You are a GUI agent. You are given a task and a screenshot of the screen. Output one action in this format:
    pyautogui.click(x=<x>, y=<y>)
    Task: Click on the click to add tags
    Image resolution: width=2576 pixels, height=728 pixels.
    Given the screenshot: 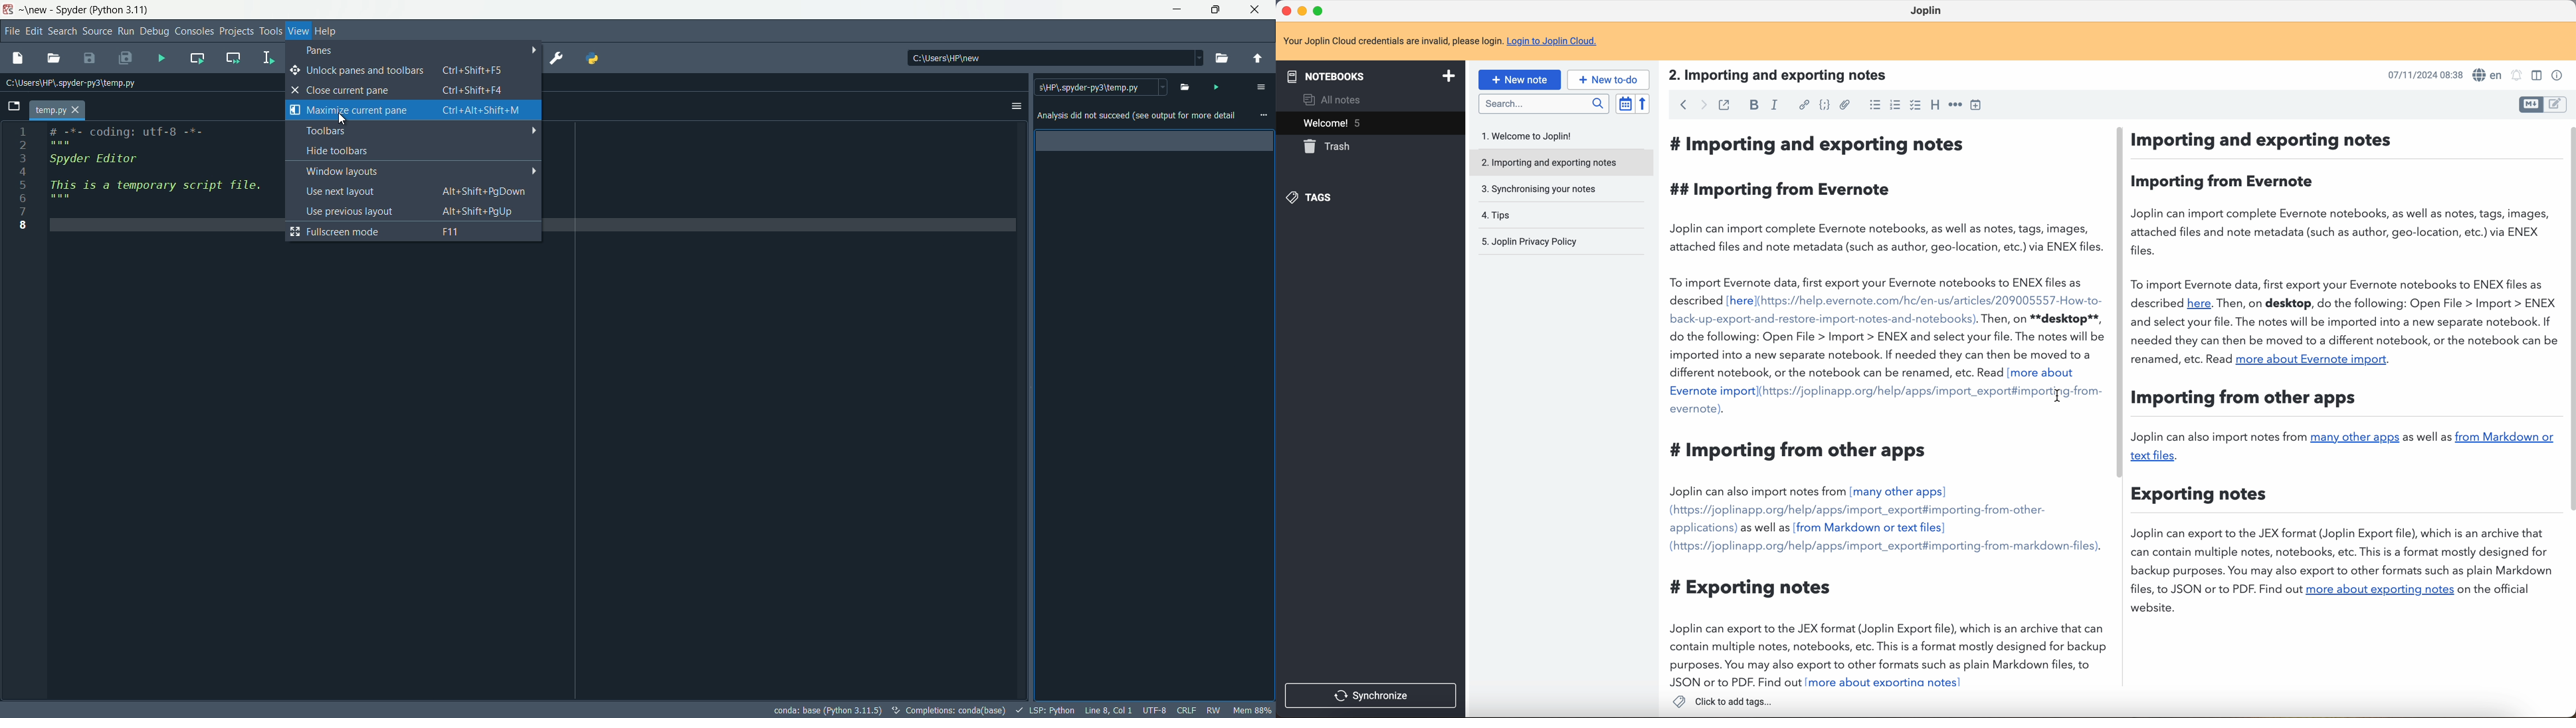 What is the action you would take?
    pyautogui.click(x=1721, y=701)
    